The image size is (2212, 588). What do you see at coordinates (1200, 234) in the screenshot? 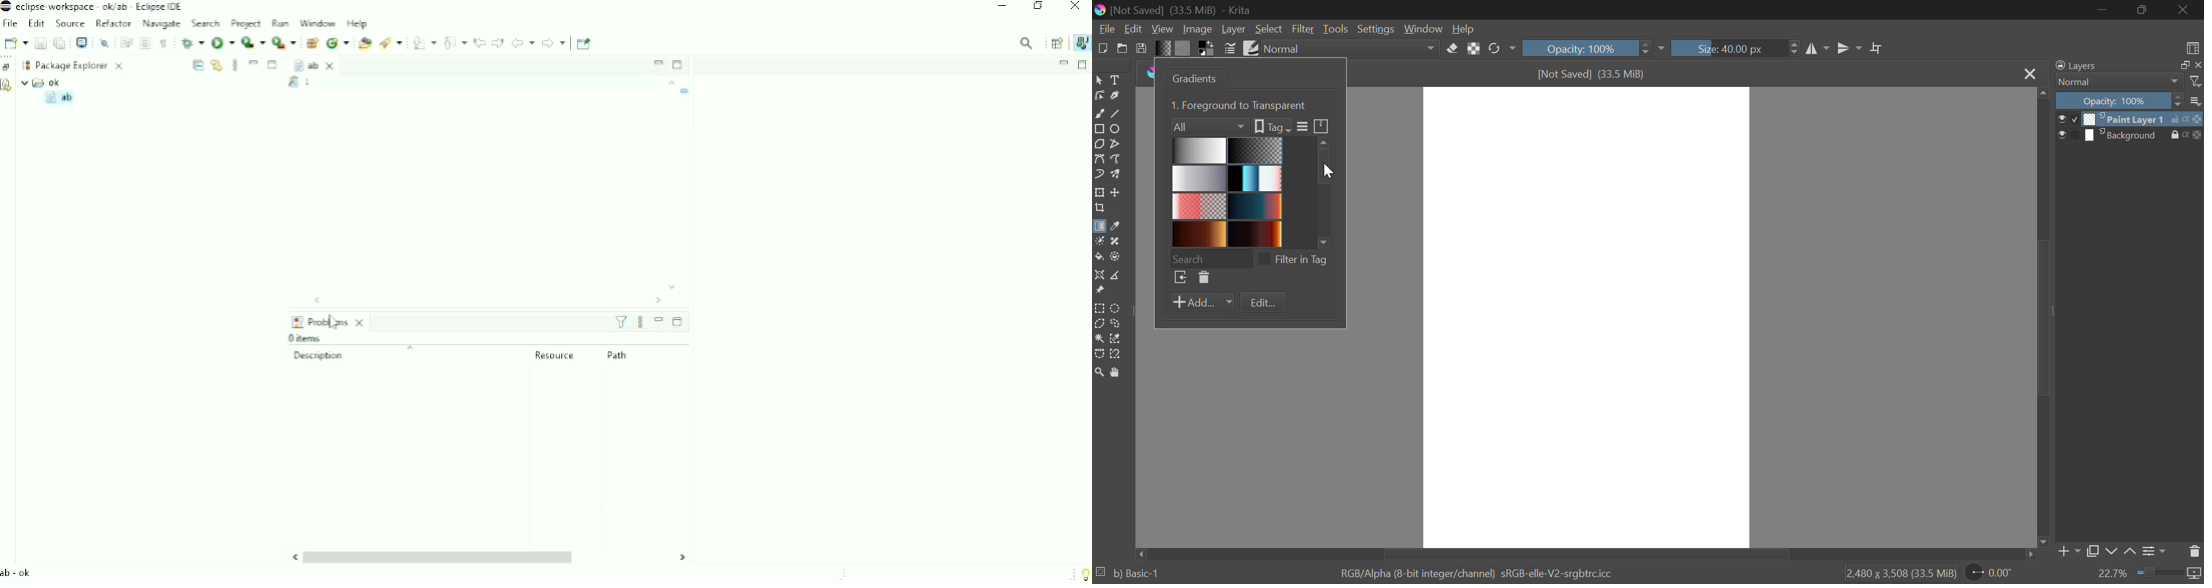
I see `Gradient 7` at bounding box center [1200, 234].